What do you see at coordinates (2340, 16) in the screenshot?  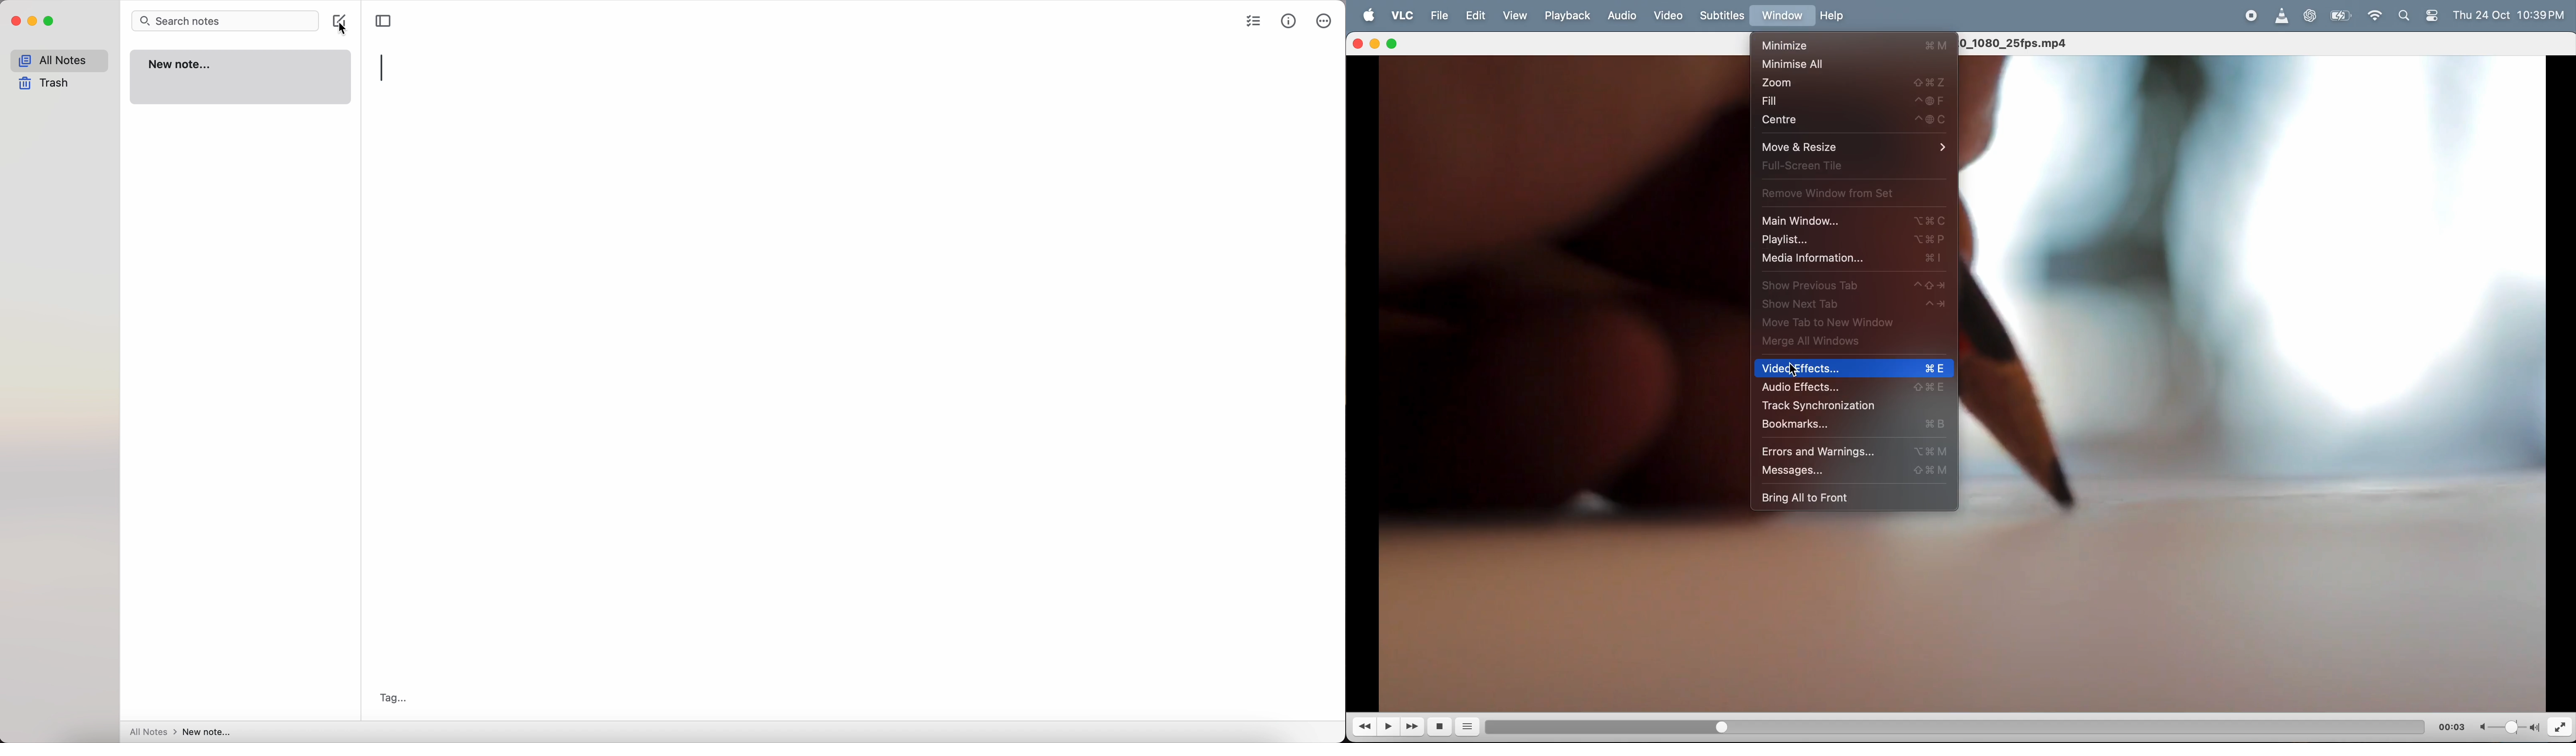 I see `battery` at bounding box center [2340, 16].